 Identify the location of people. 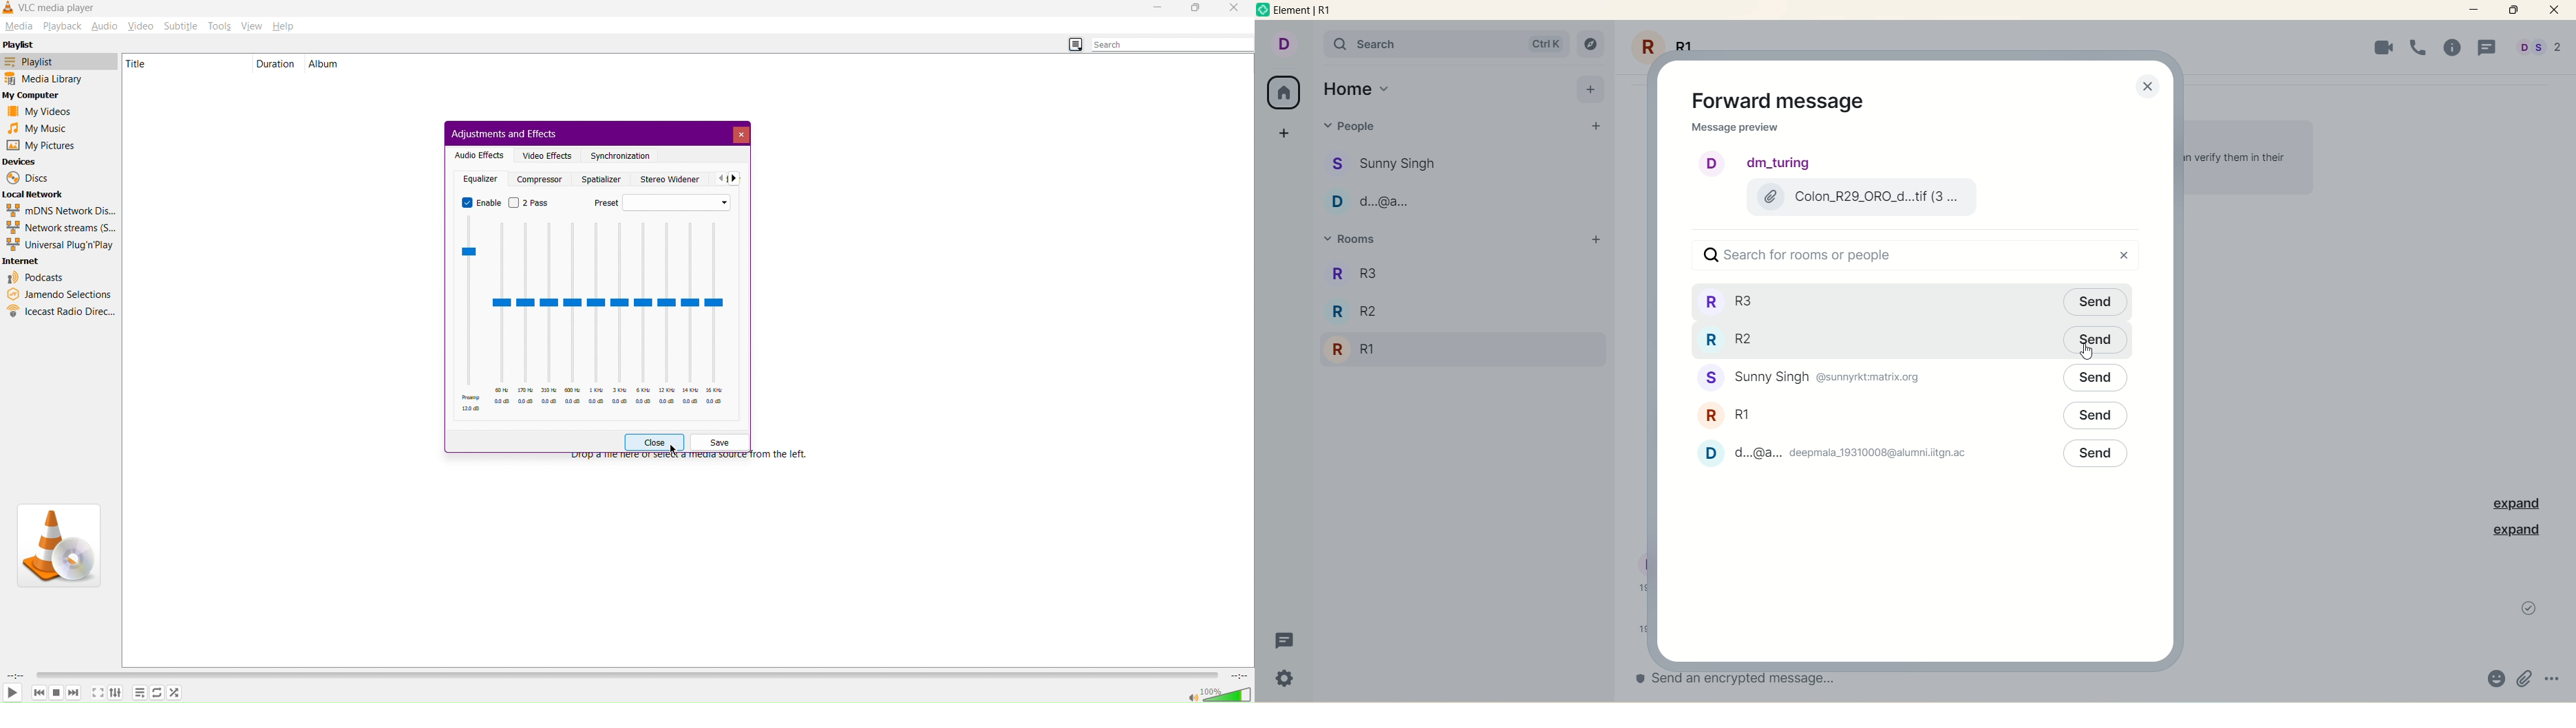
(1361, 129).